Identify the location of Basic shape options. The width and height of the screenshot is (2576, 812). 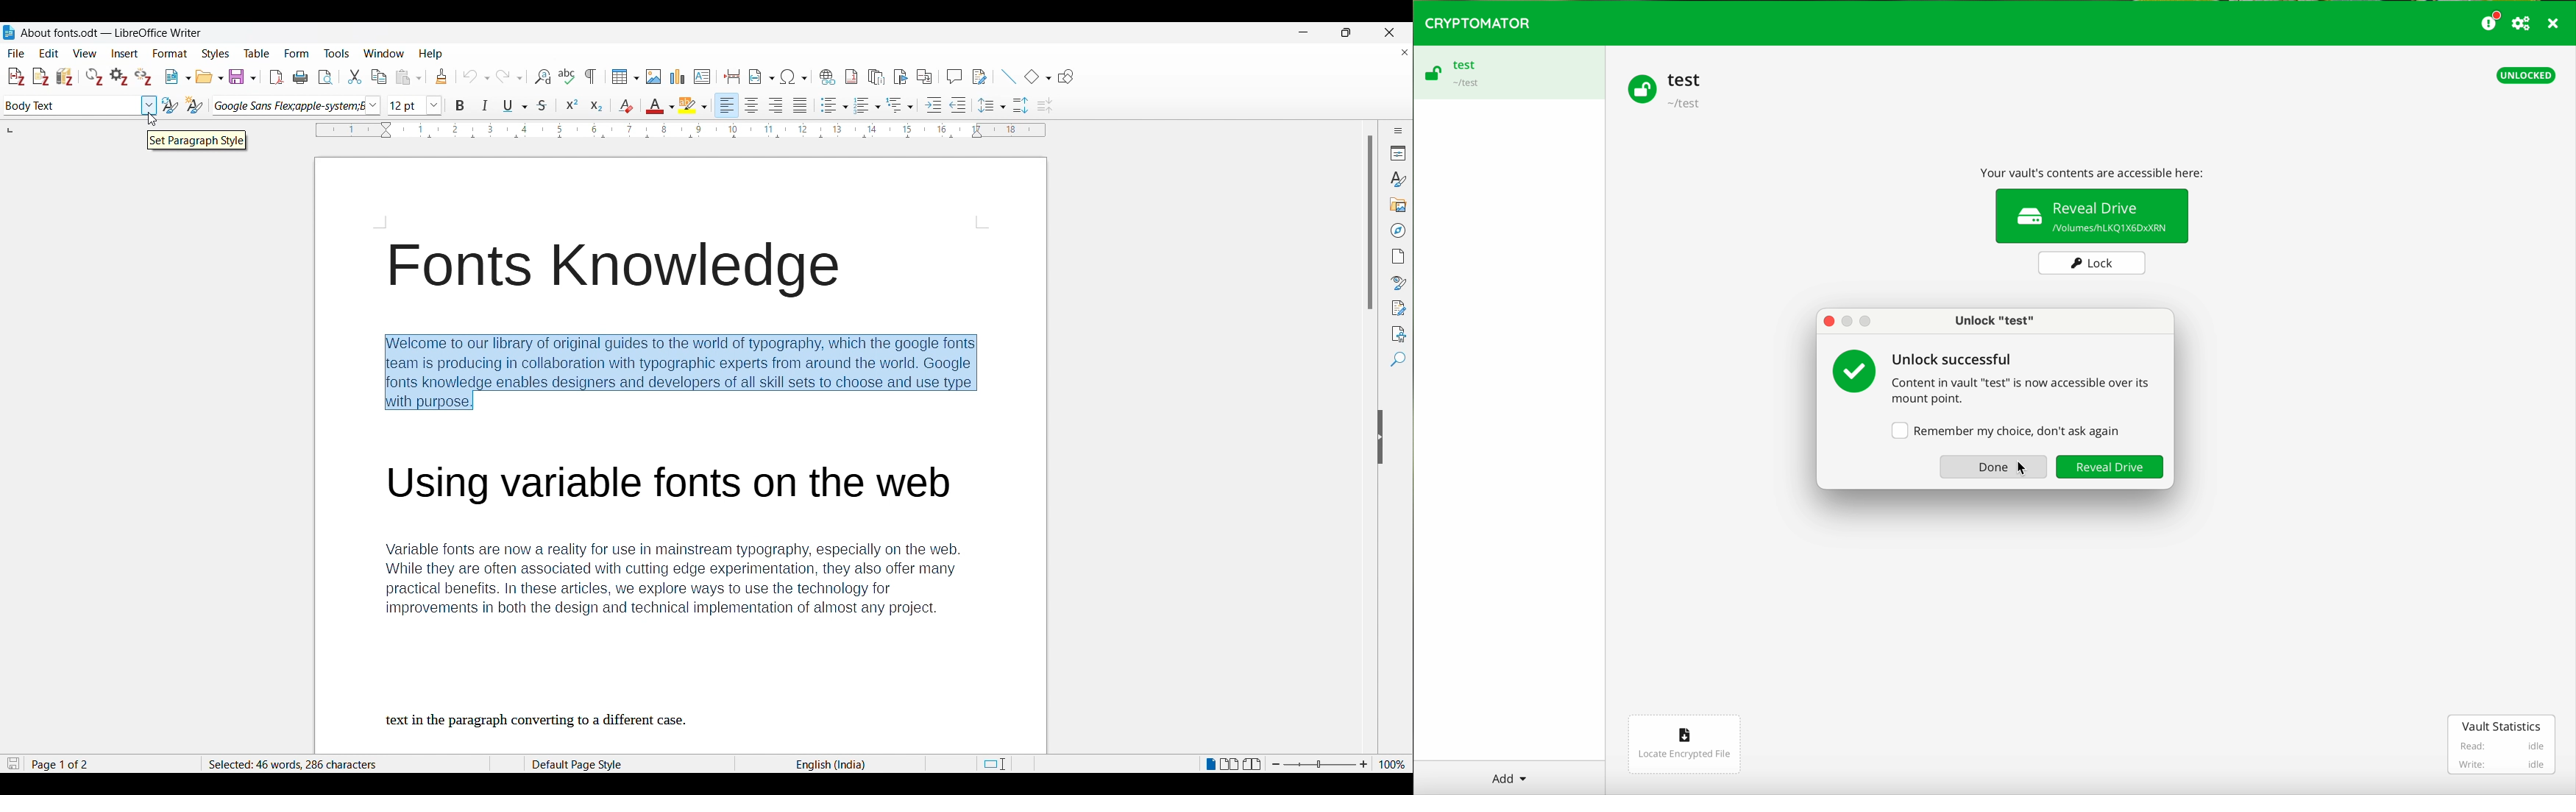
(1038, 76).